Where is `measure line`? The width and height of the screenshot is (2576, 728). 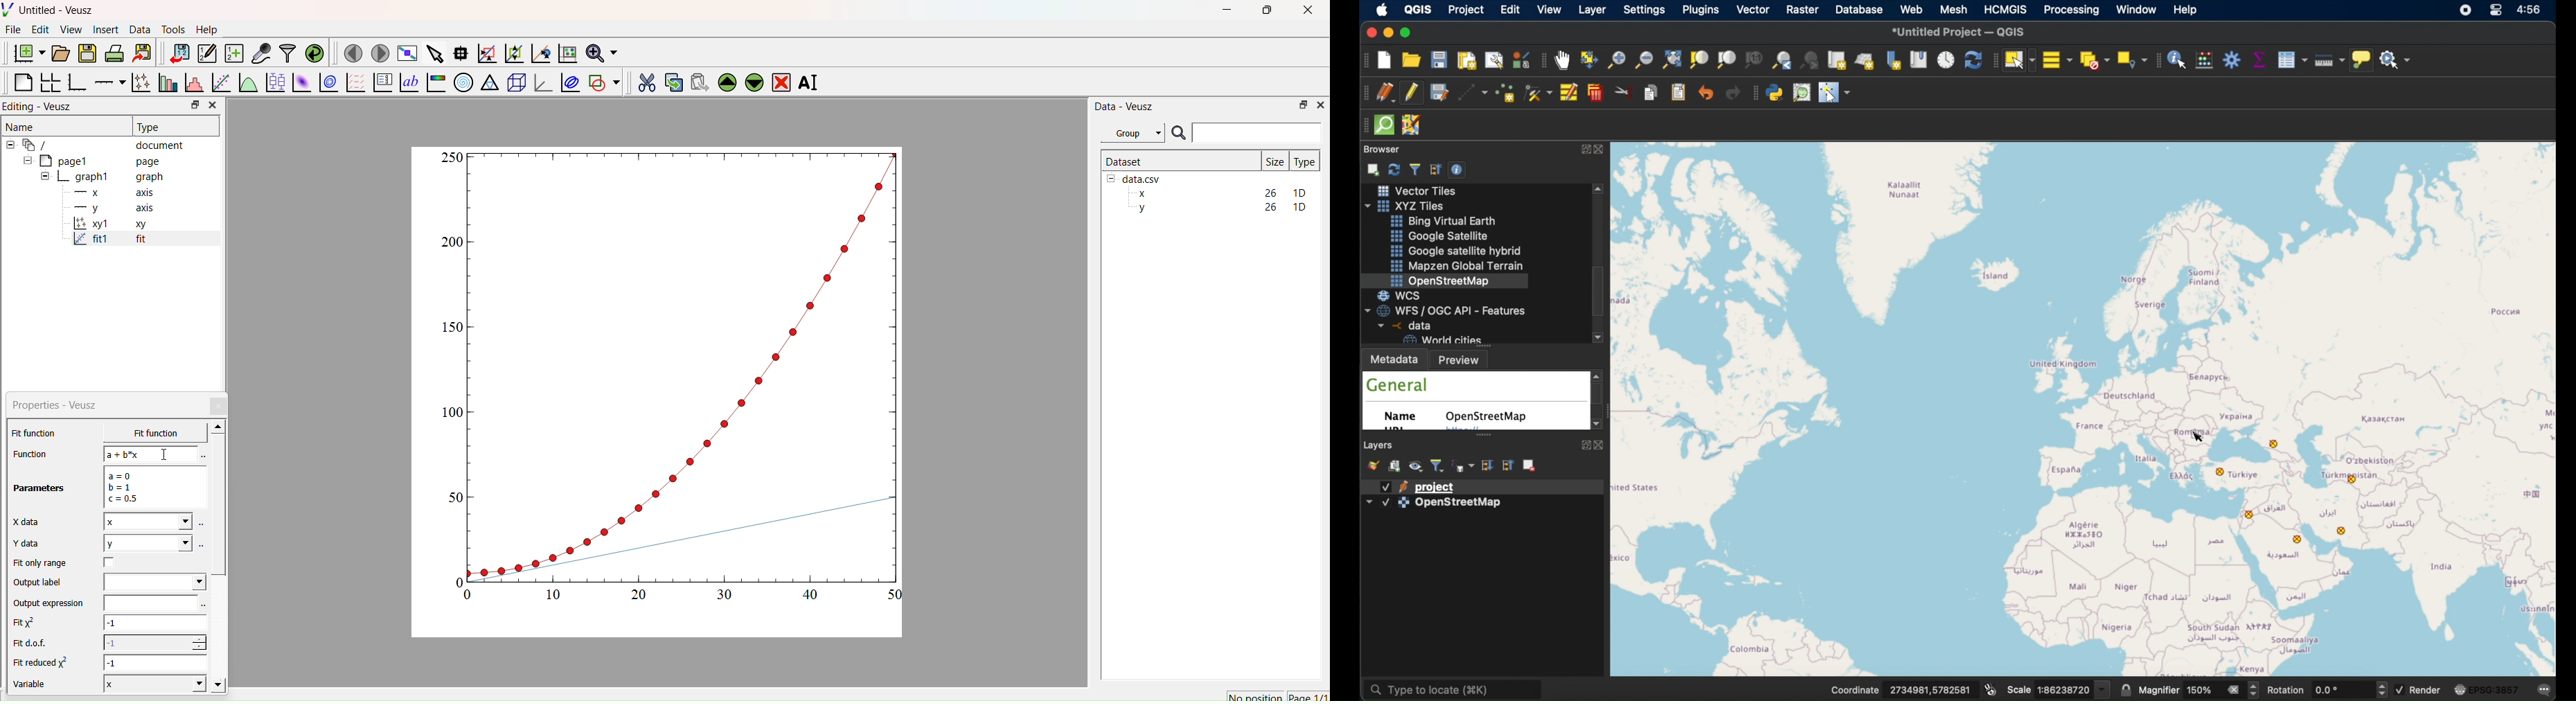 measure line is located at coordinates (2326, 59).